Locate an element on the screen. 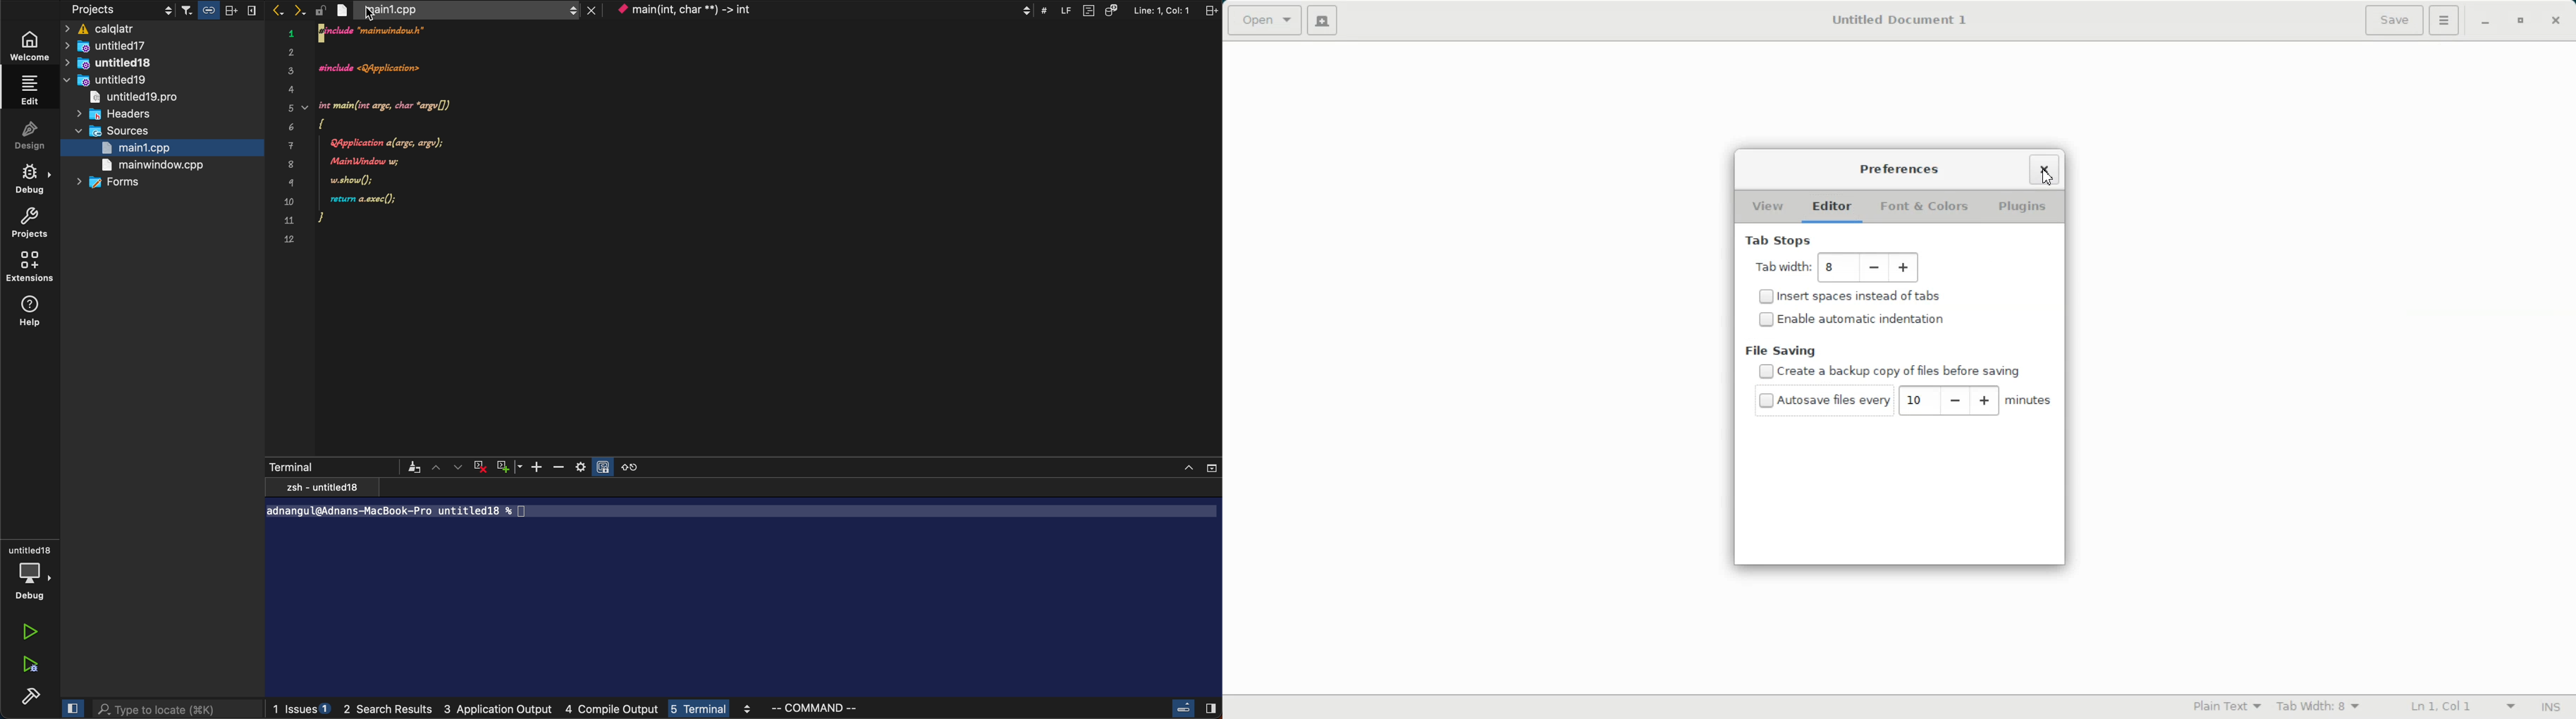 The image size is (2576, 728). untitled19 is located at coordinates (108, 80).